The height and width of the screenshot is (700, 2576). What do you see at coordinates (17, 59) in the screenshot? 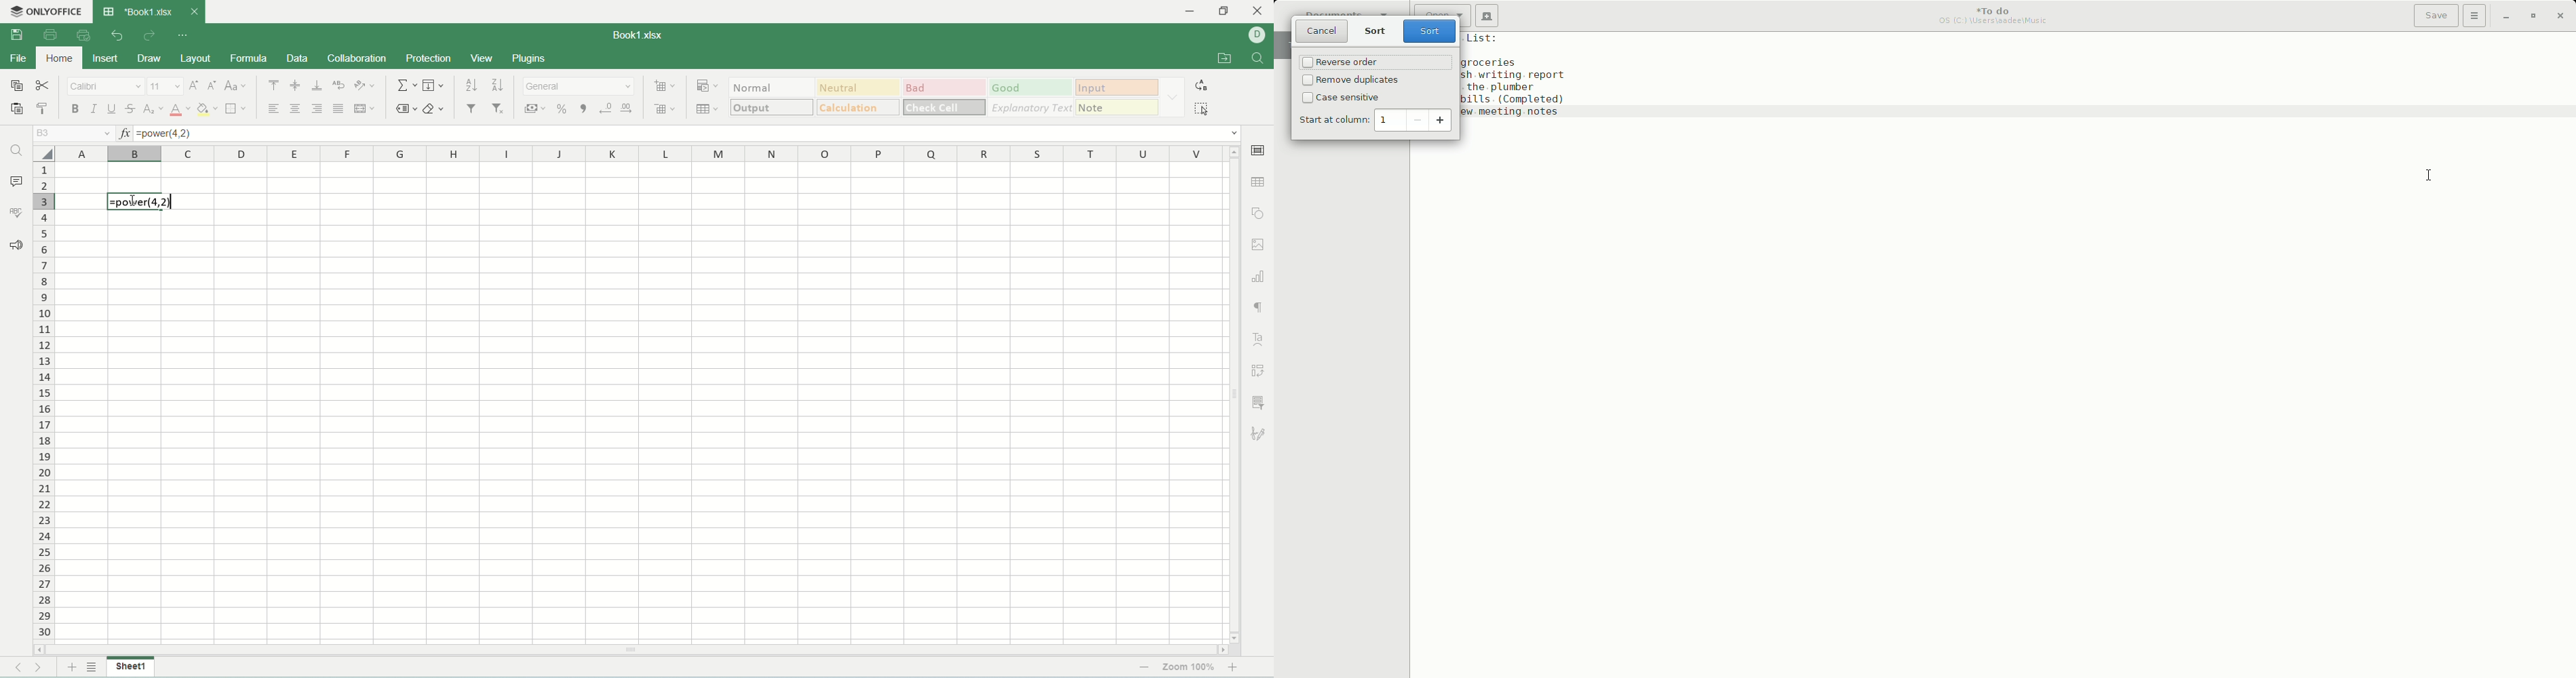
I see `file` at bounding box center [17, 59].